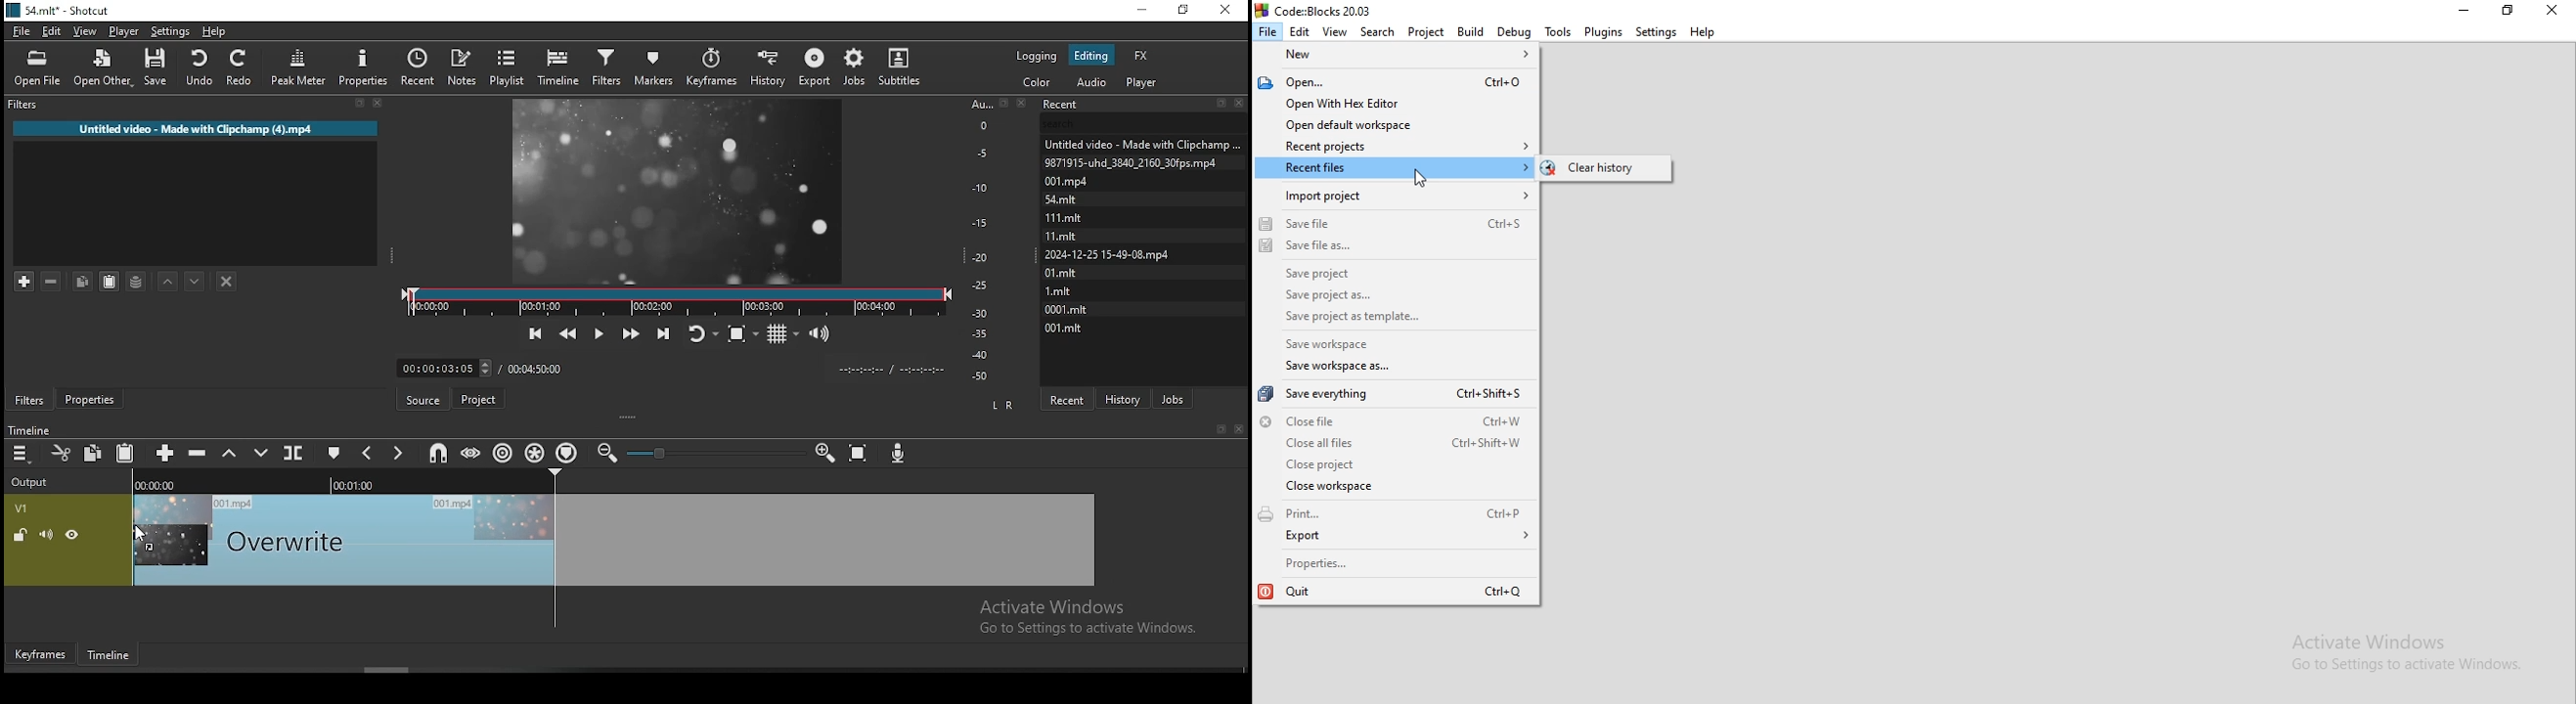  I want to click on split at playhead, so click(295, 451).